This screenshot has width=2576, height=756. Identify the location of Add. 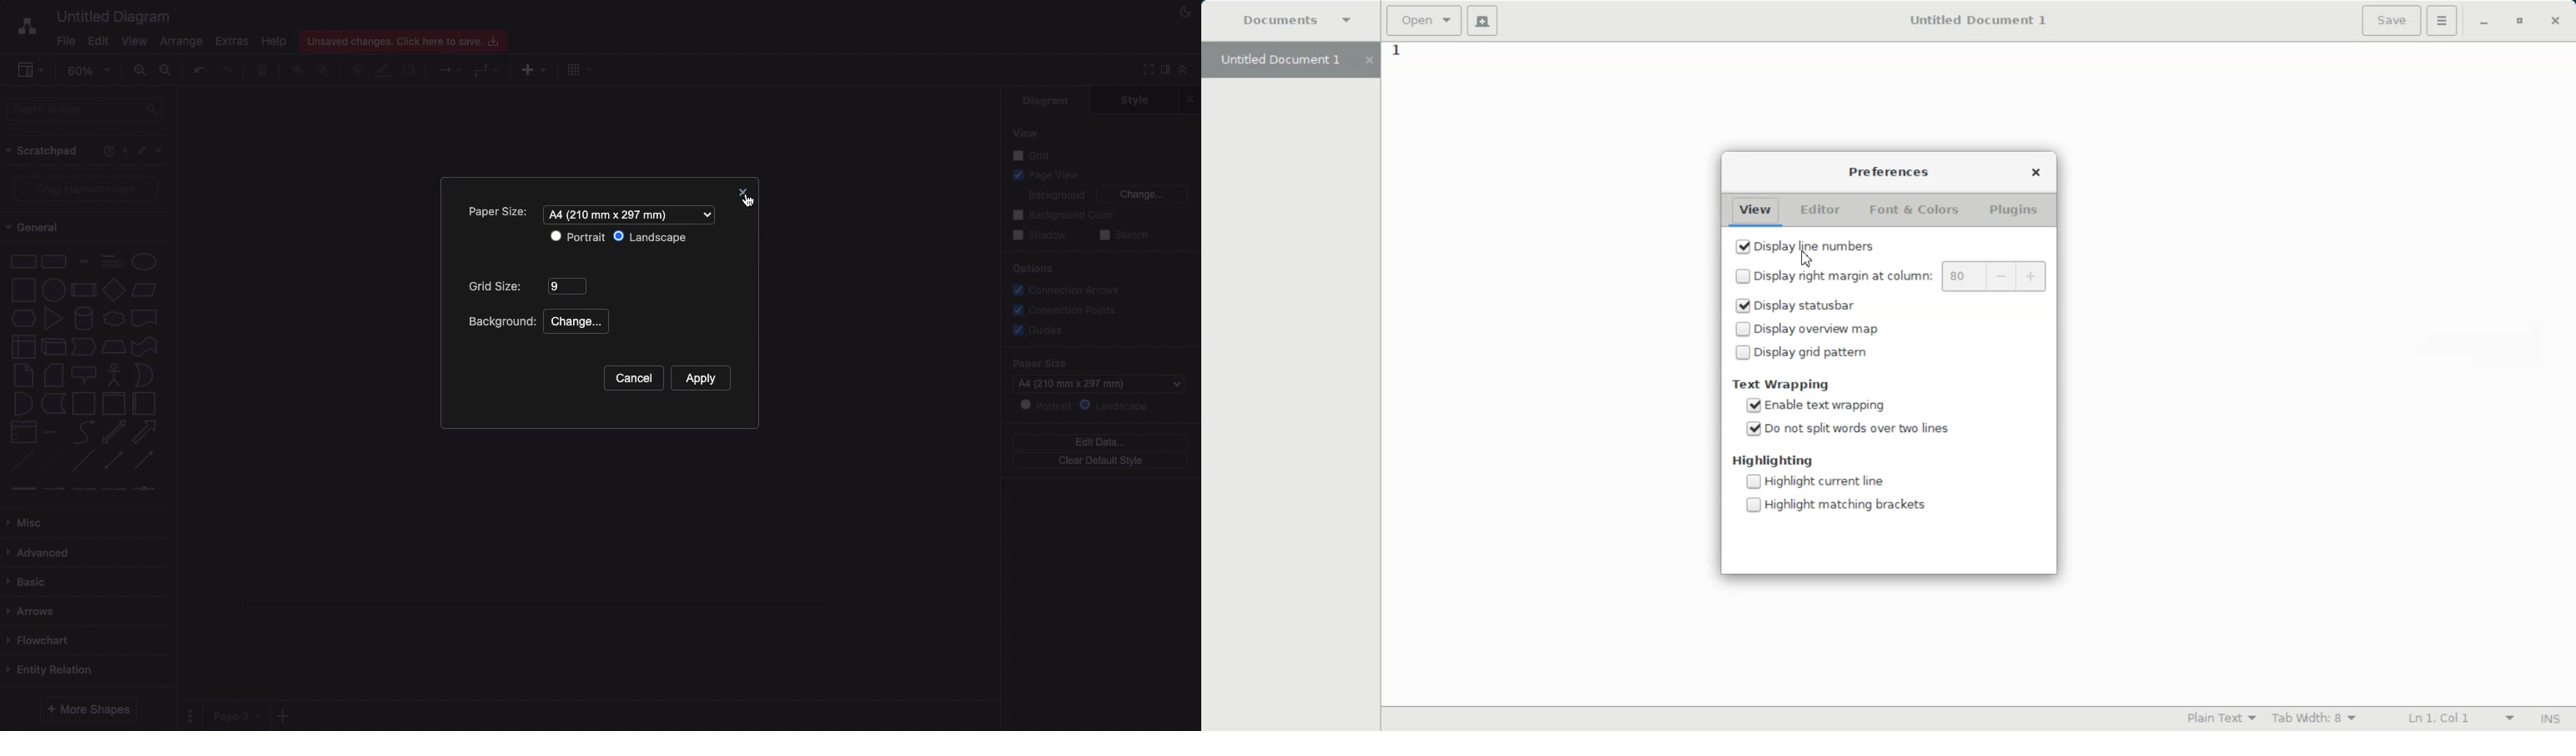
(125, 149).